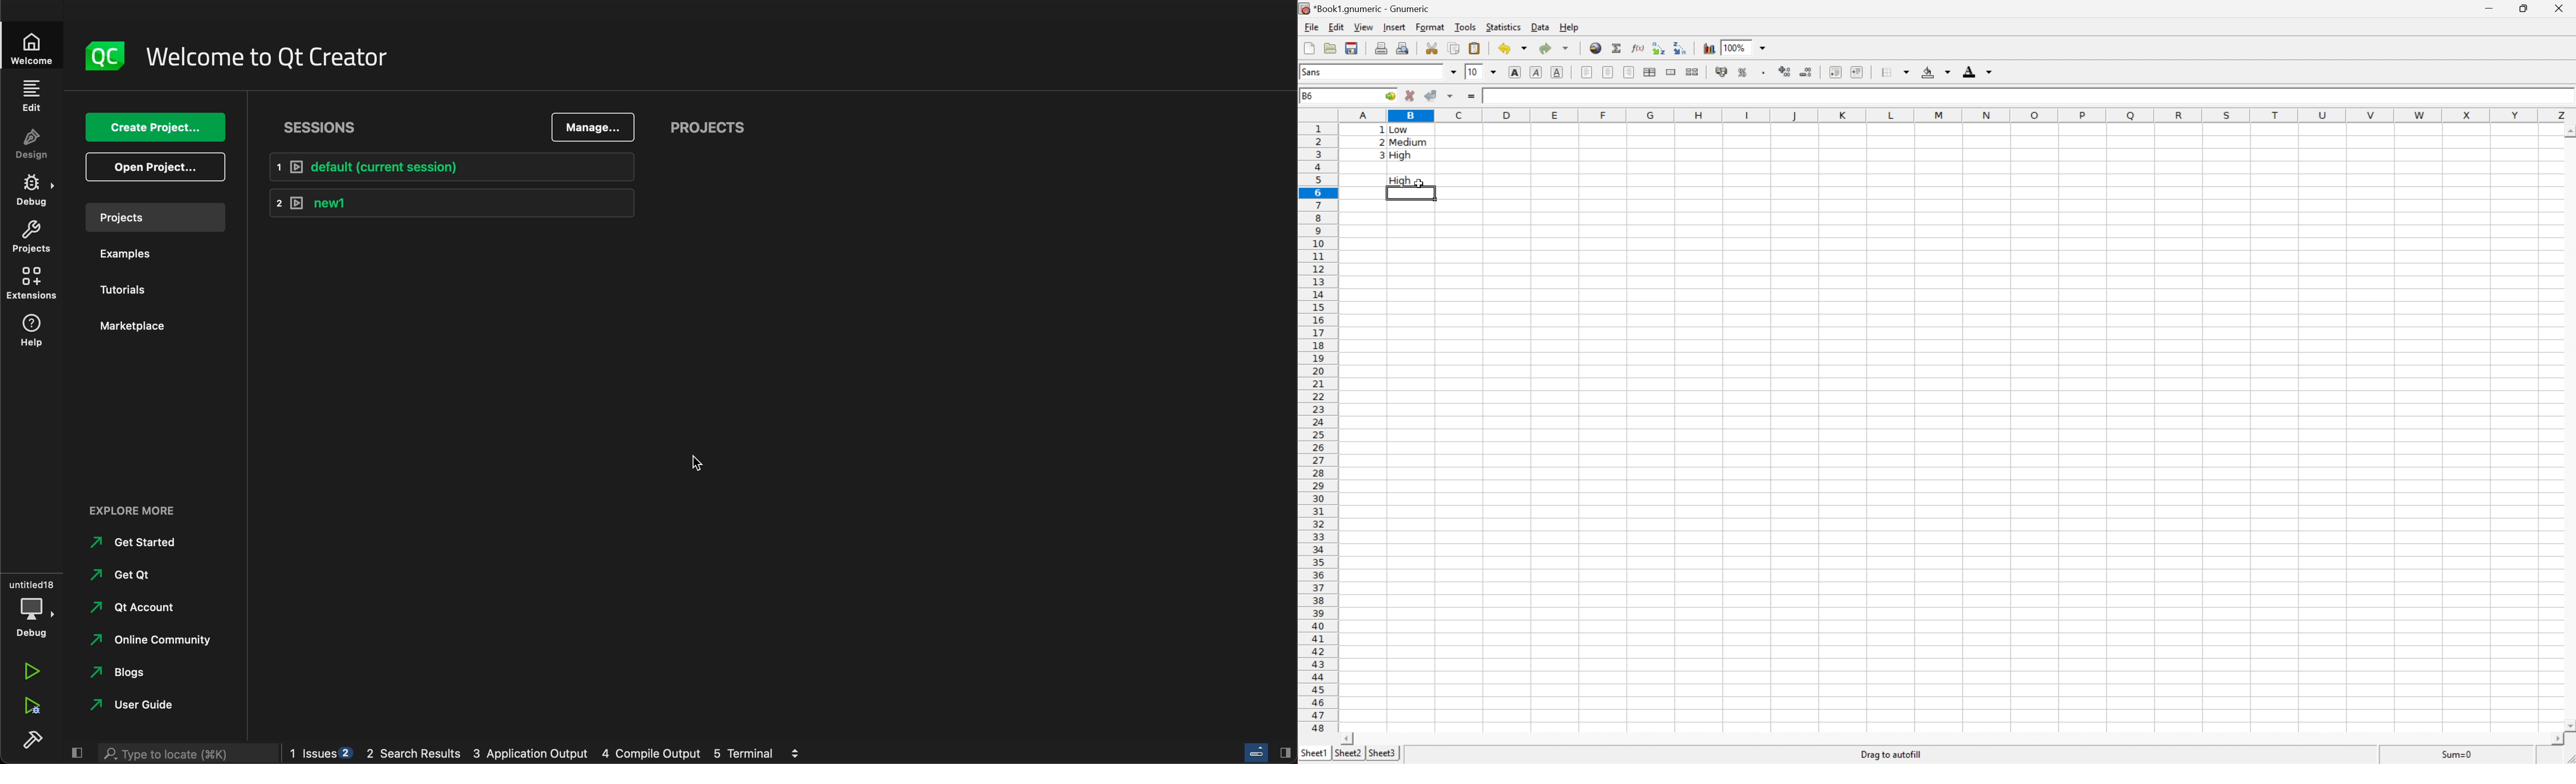  What do you see at coordinates (2456, 754) in the screenshot?
I see `Sum=1` at bounding box center [2456, 754].